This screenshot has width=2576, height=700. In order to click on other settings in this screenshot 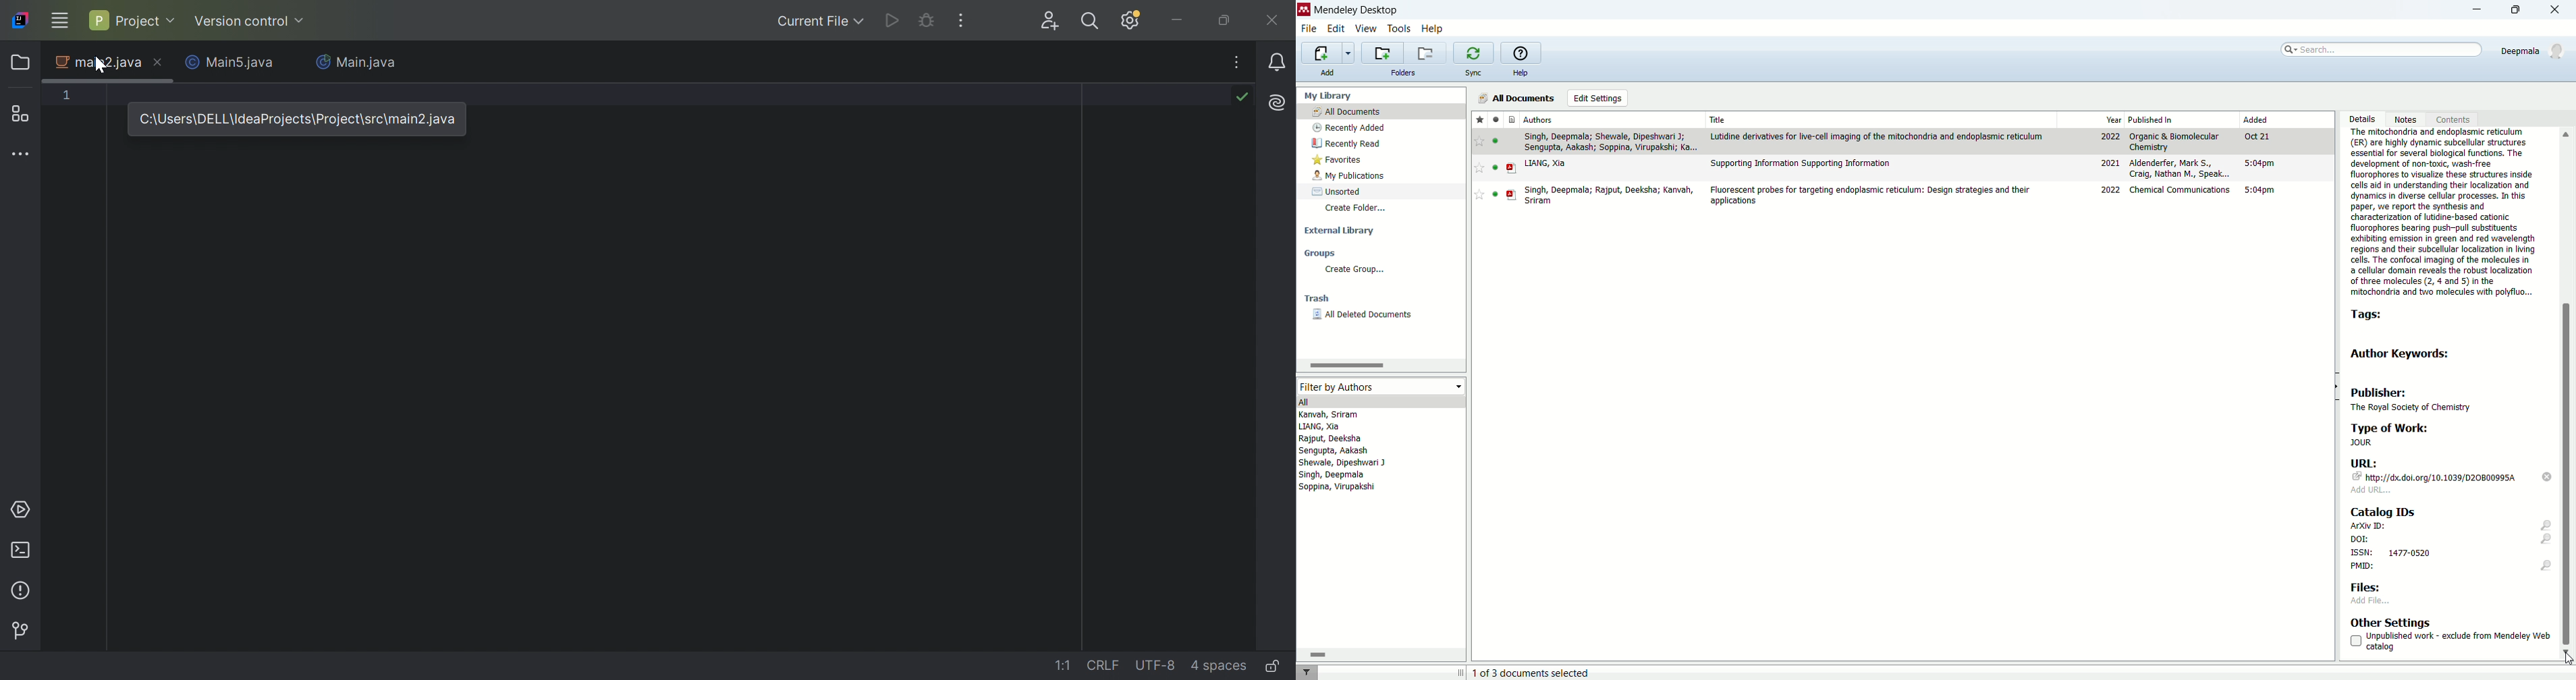, I will do `click(2392, 622)`.